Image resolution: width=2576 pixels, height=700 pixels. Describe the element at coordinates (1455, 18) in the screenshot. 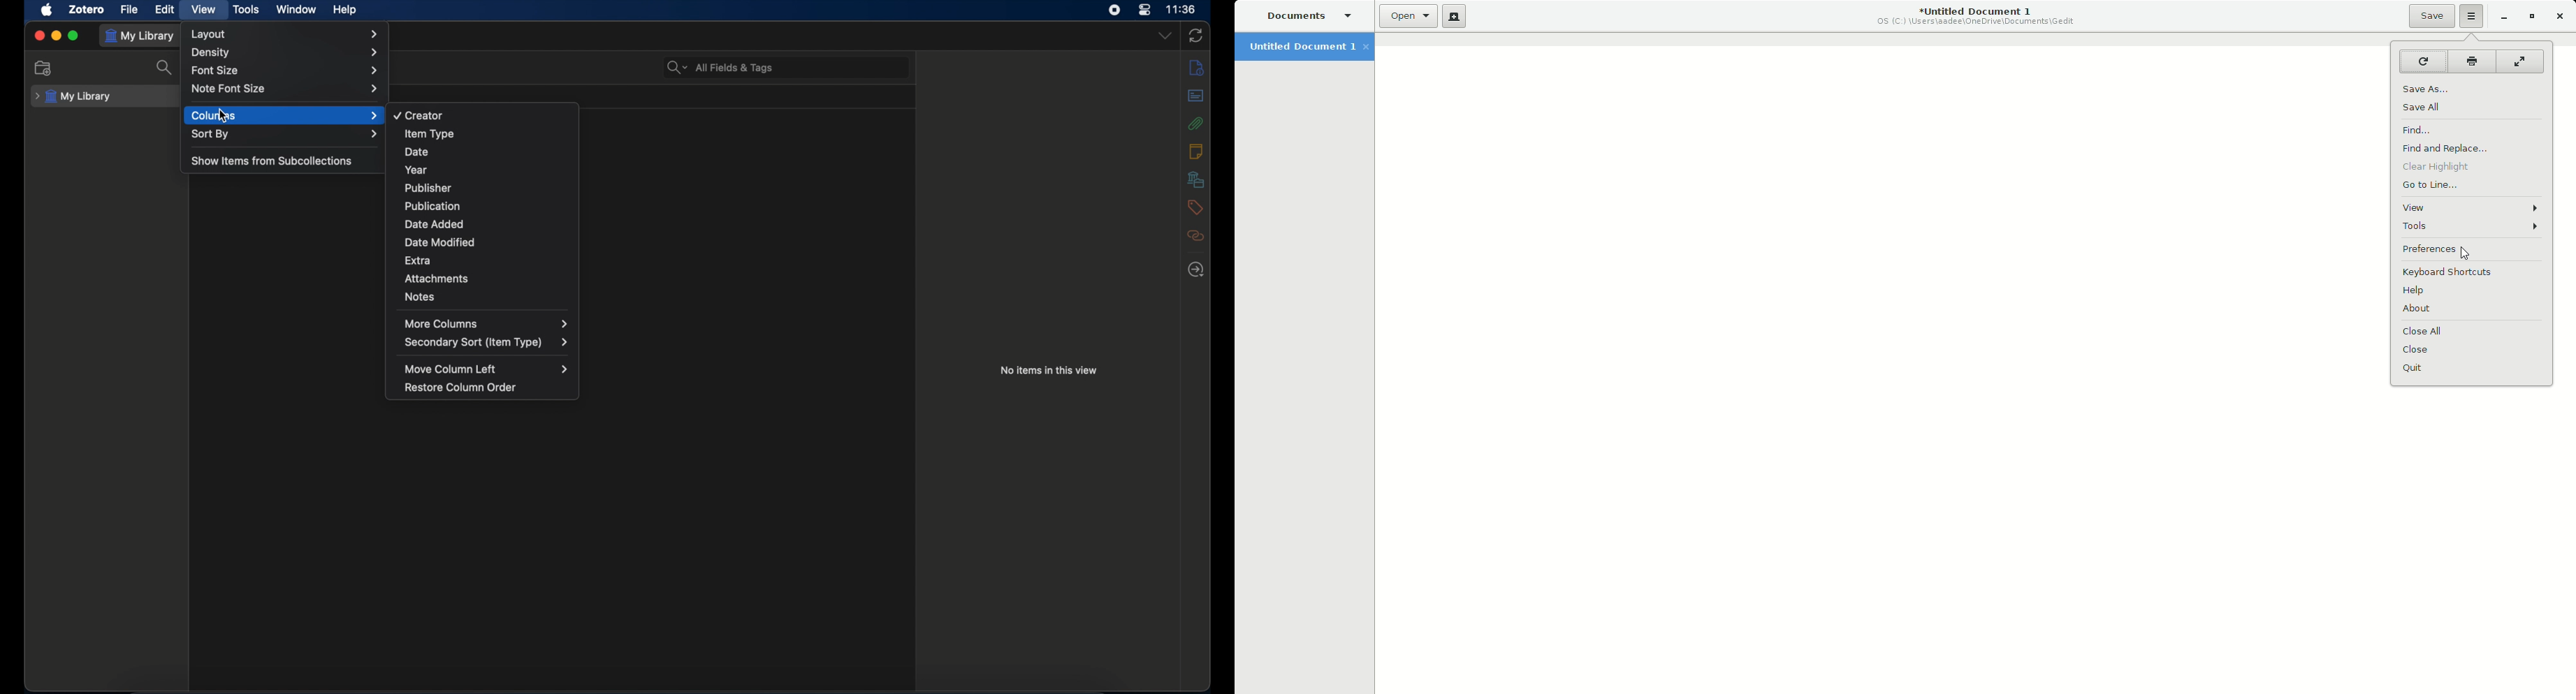

I see `New` at that location.